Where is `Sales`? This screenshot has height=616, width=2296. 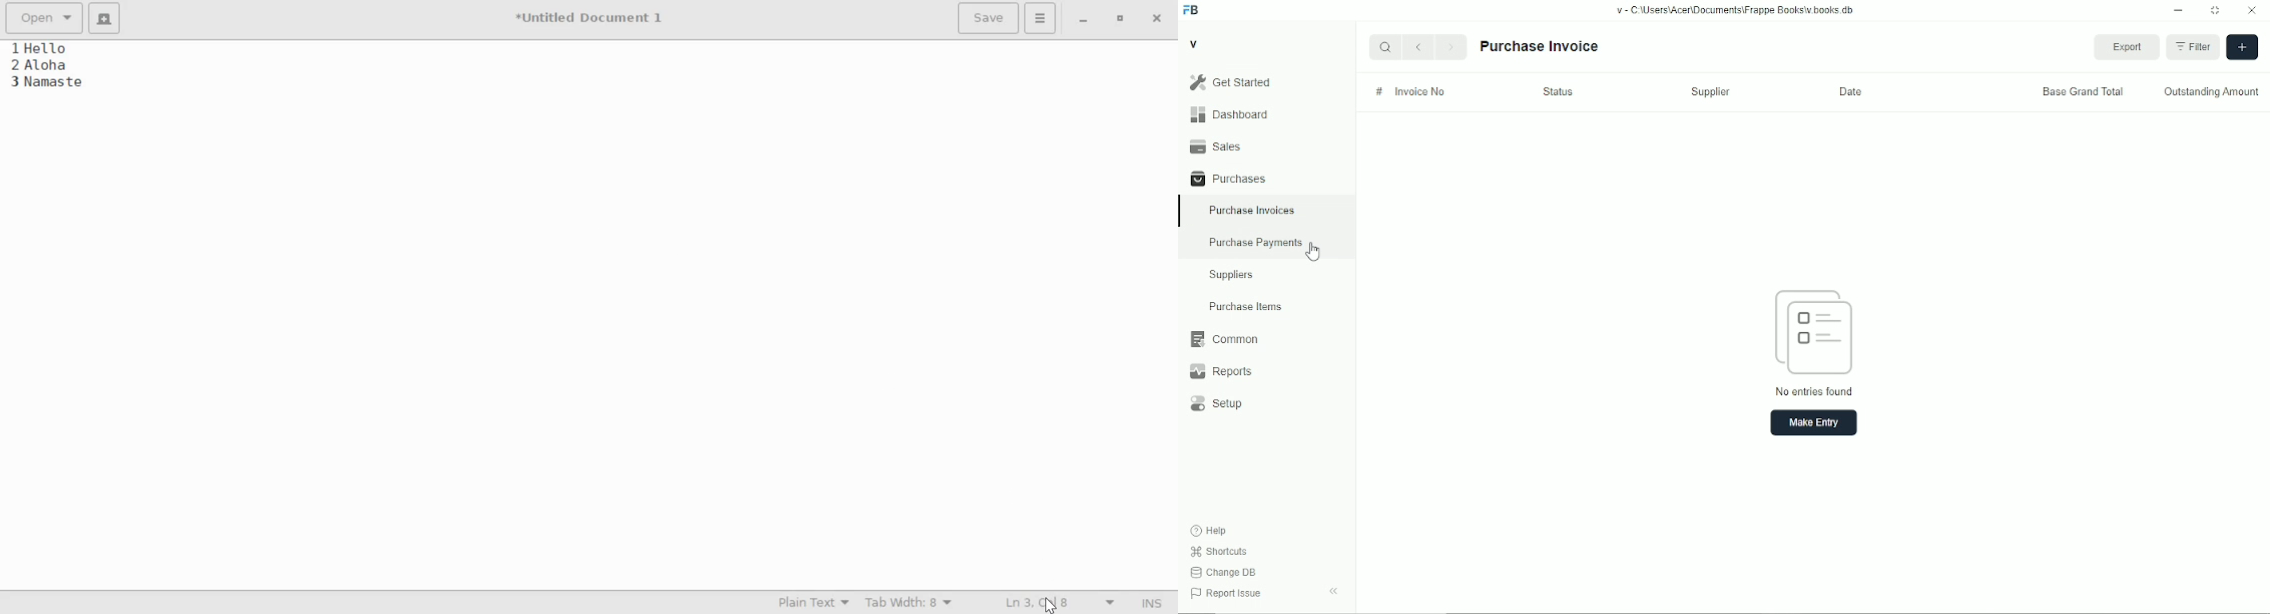
Sales is located at coordinates (1266, 146).